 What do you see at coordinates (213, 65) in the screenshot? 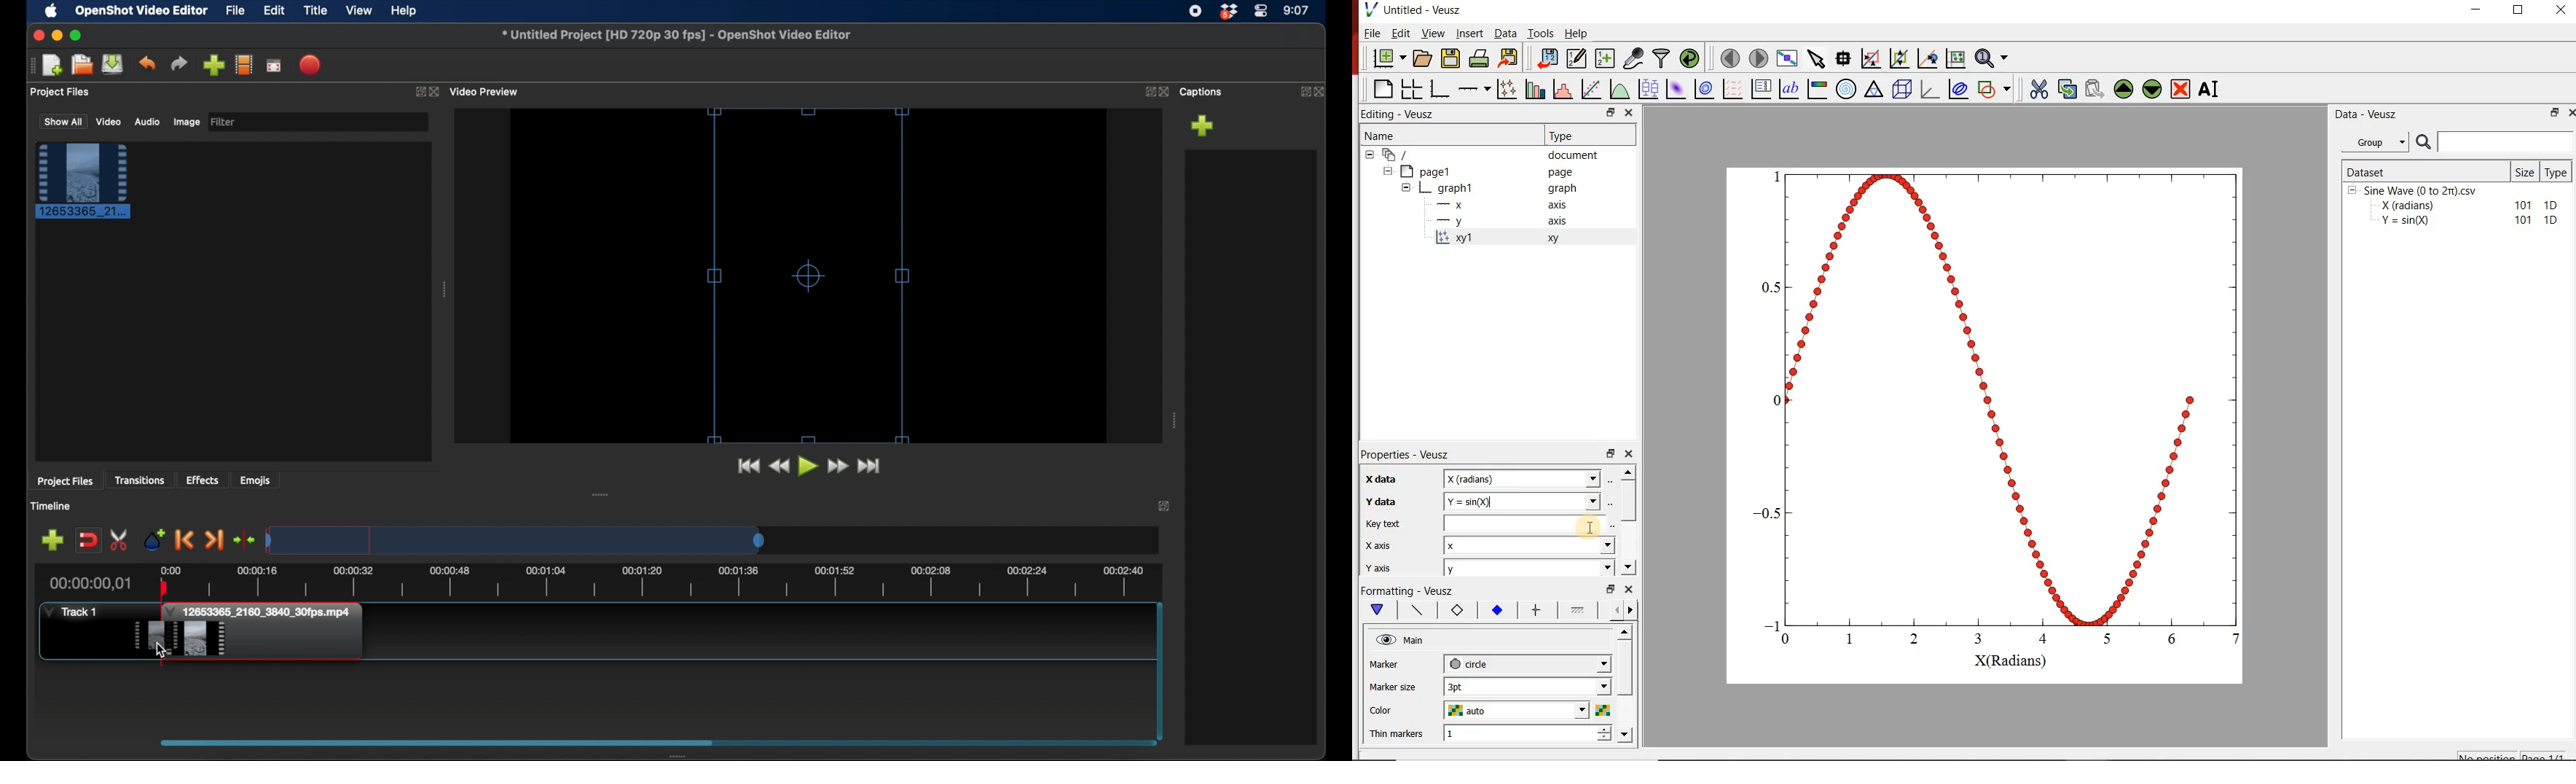
I see `import files` at bounding box center [213, 65].